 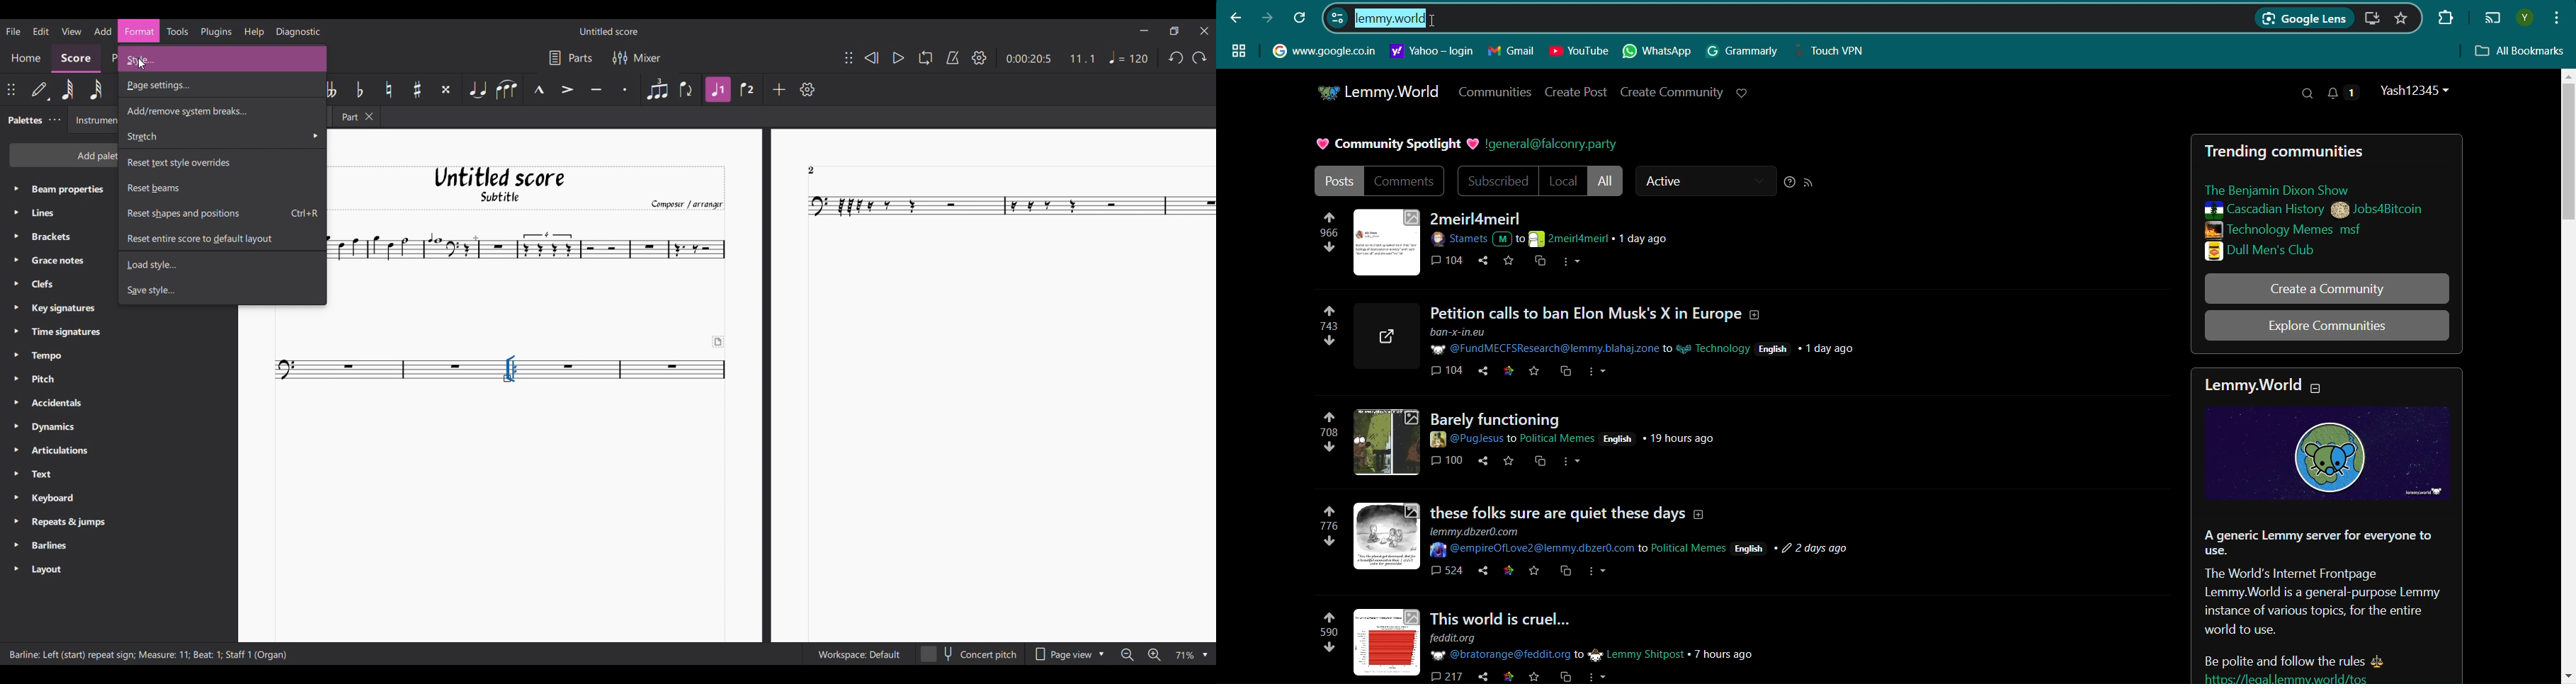 What do you see at coordinates (1602, 314) in the screenshot?
I see `Petition calls to ban Elon Musk's X in Europe` at bounding box center [1602, 314].